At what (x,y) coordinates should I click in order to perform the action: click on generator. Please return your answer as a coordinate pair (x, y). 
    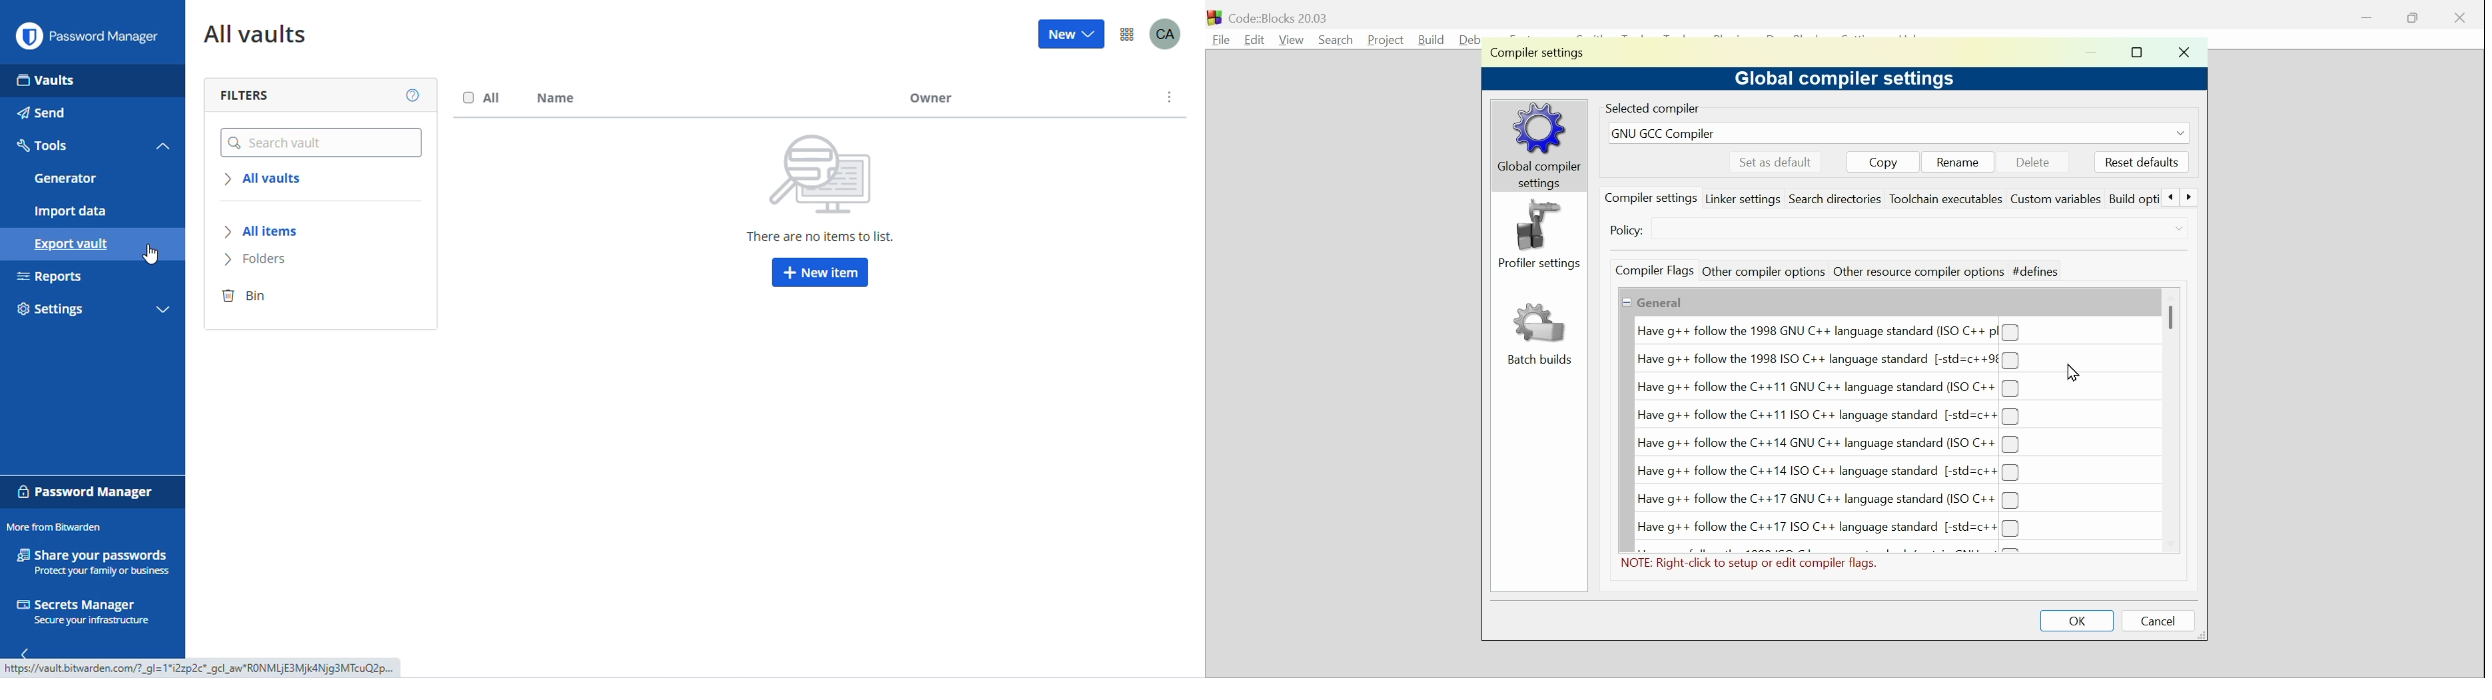
    Looking at the image, I should click on (65, 178).